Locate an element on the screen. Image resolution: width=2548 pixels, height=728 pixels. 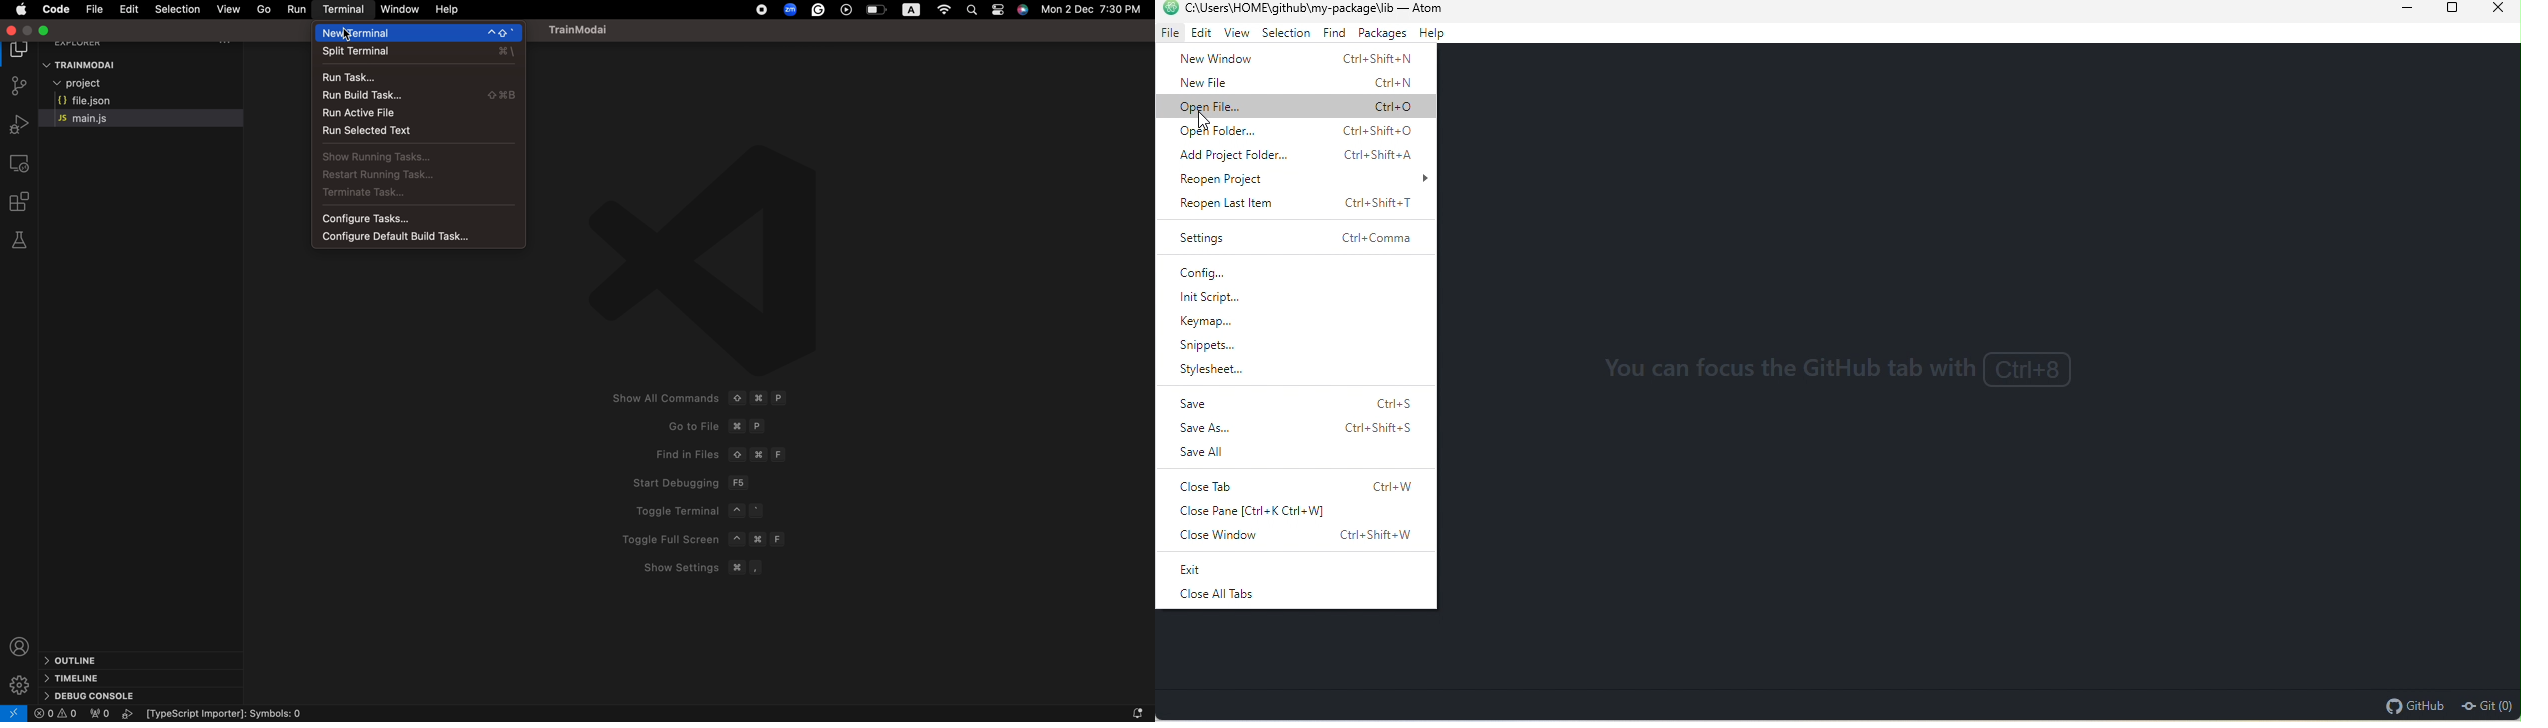
git (0) is located at coordinates (2487, 705).